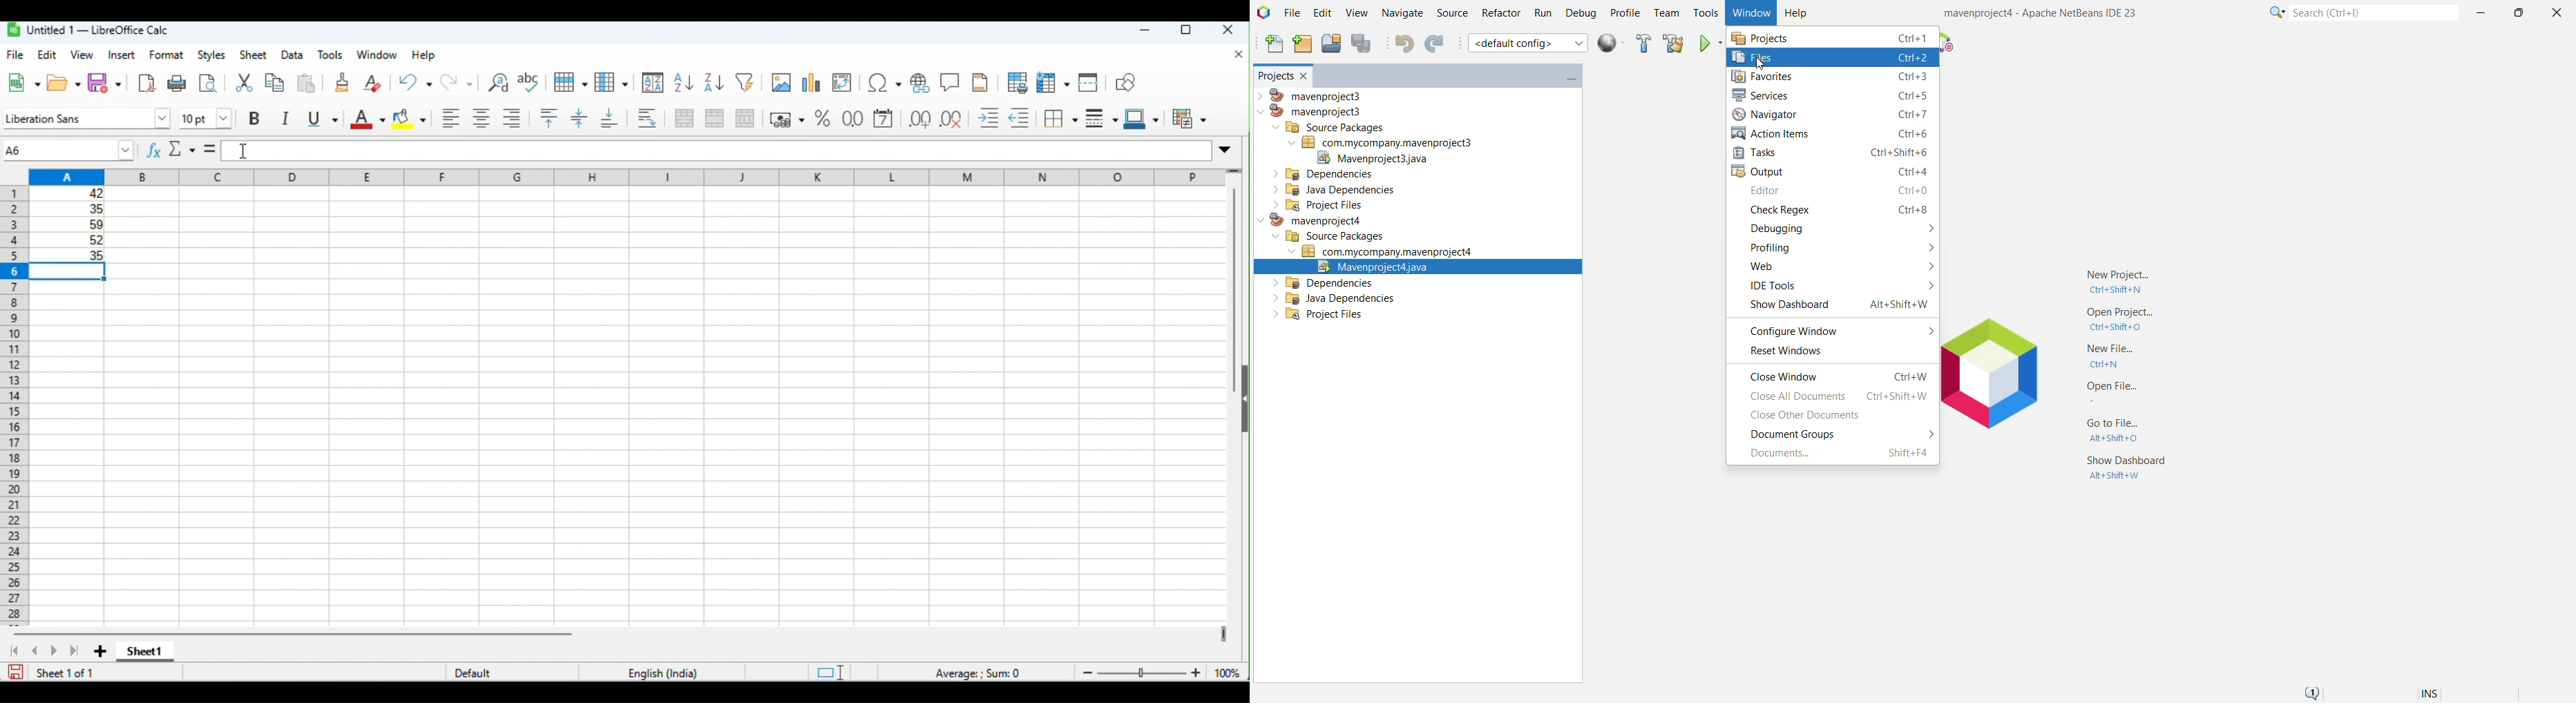  Describe the element at coordinates (48, 56) in the screenshot. I see `edit` at that location.